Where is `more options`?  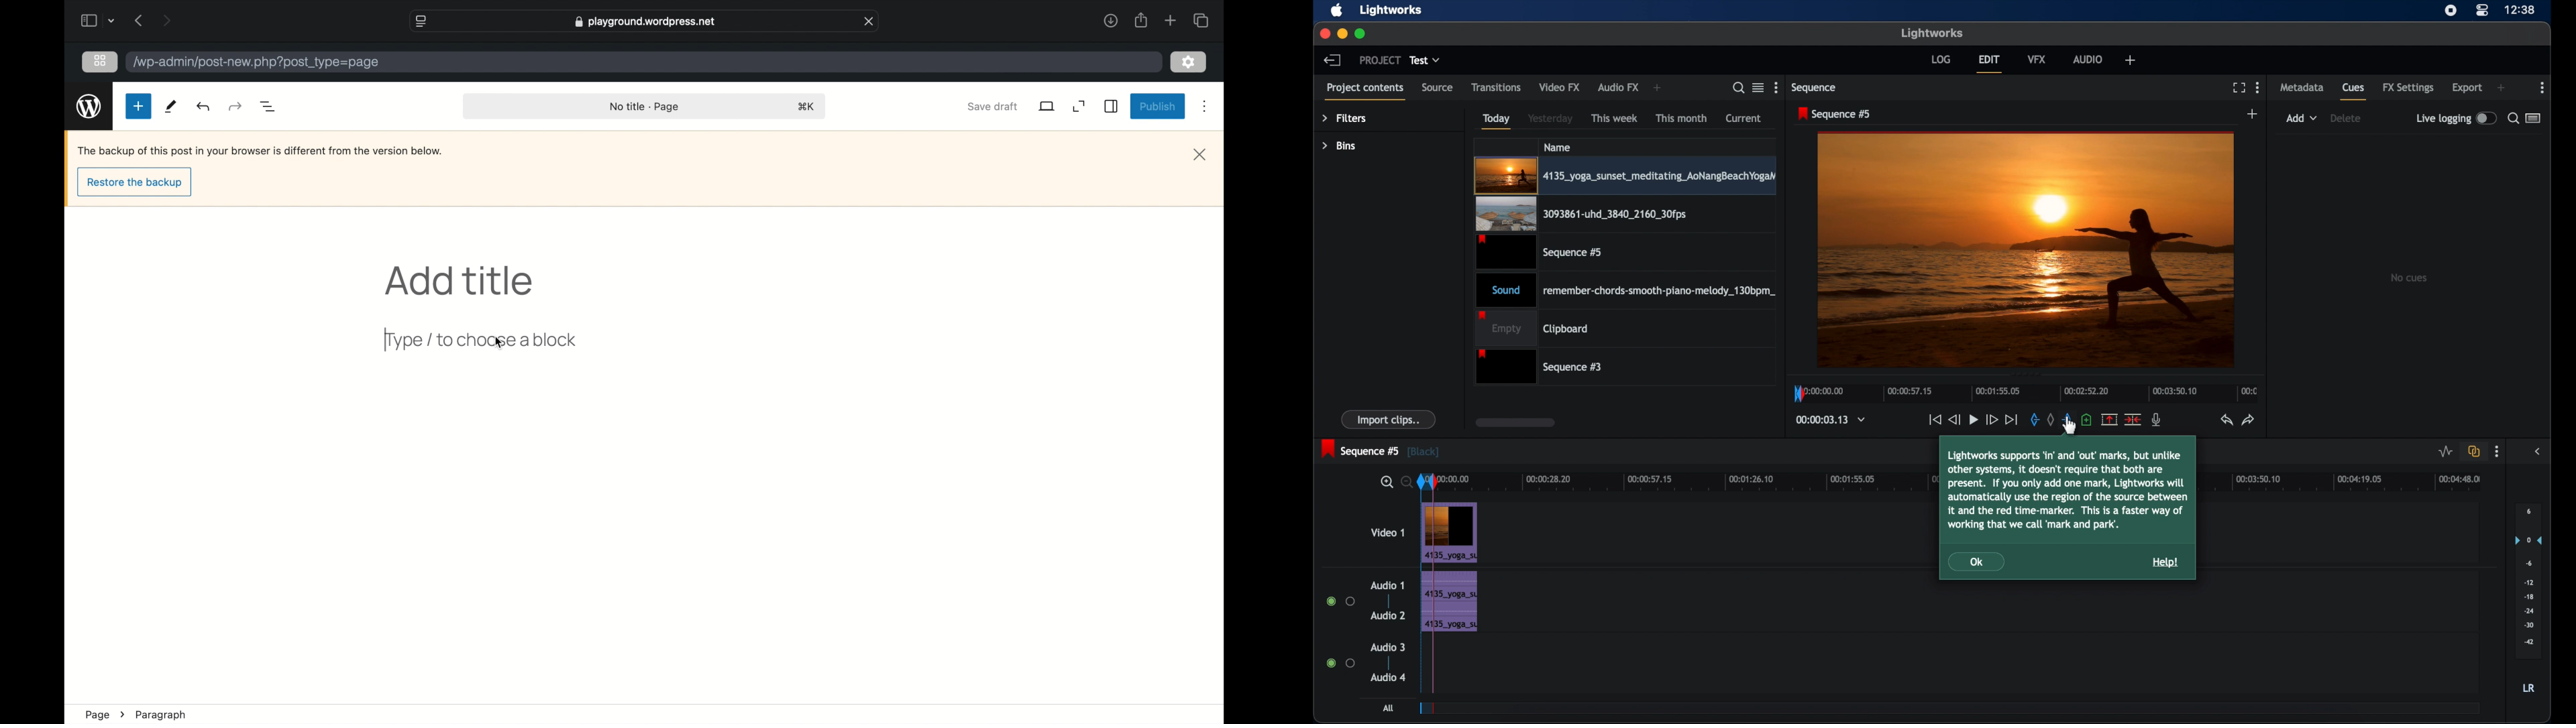
more options is located at coordinates (2543, 87).